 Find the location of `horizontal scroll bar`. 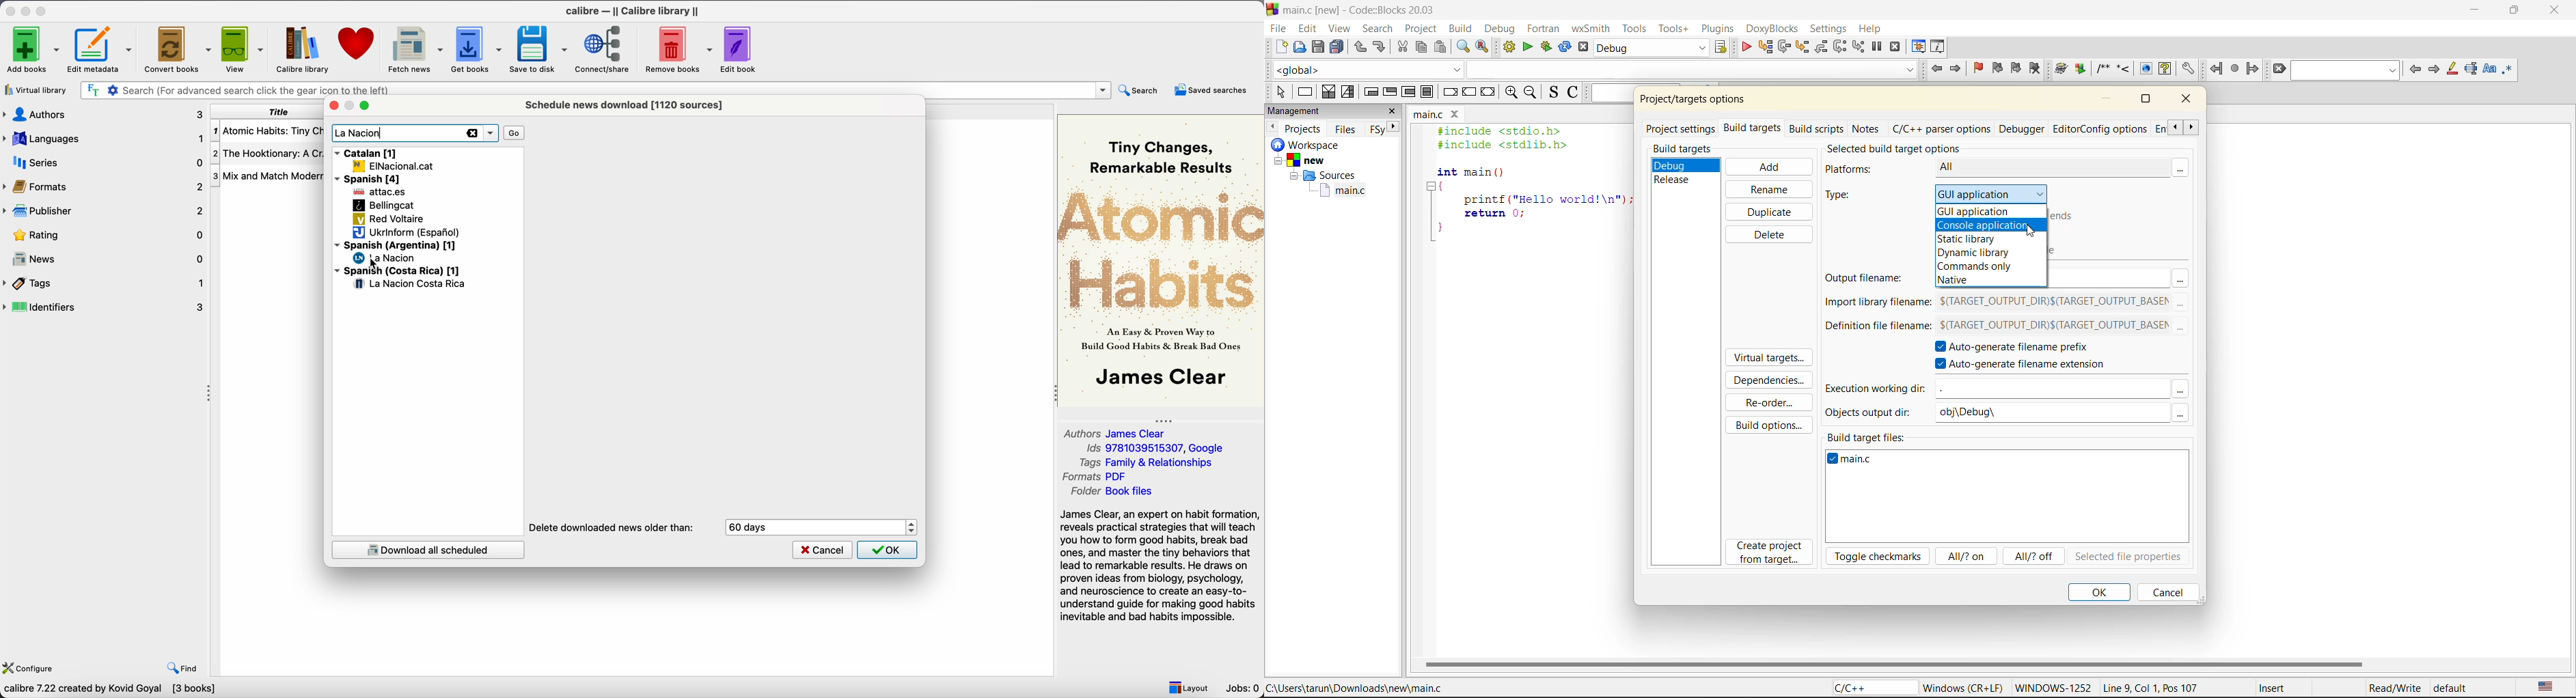

horizontal scroll bar is located at coordinates (1895, 663).